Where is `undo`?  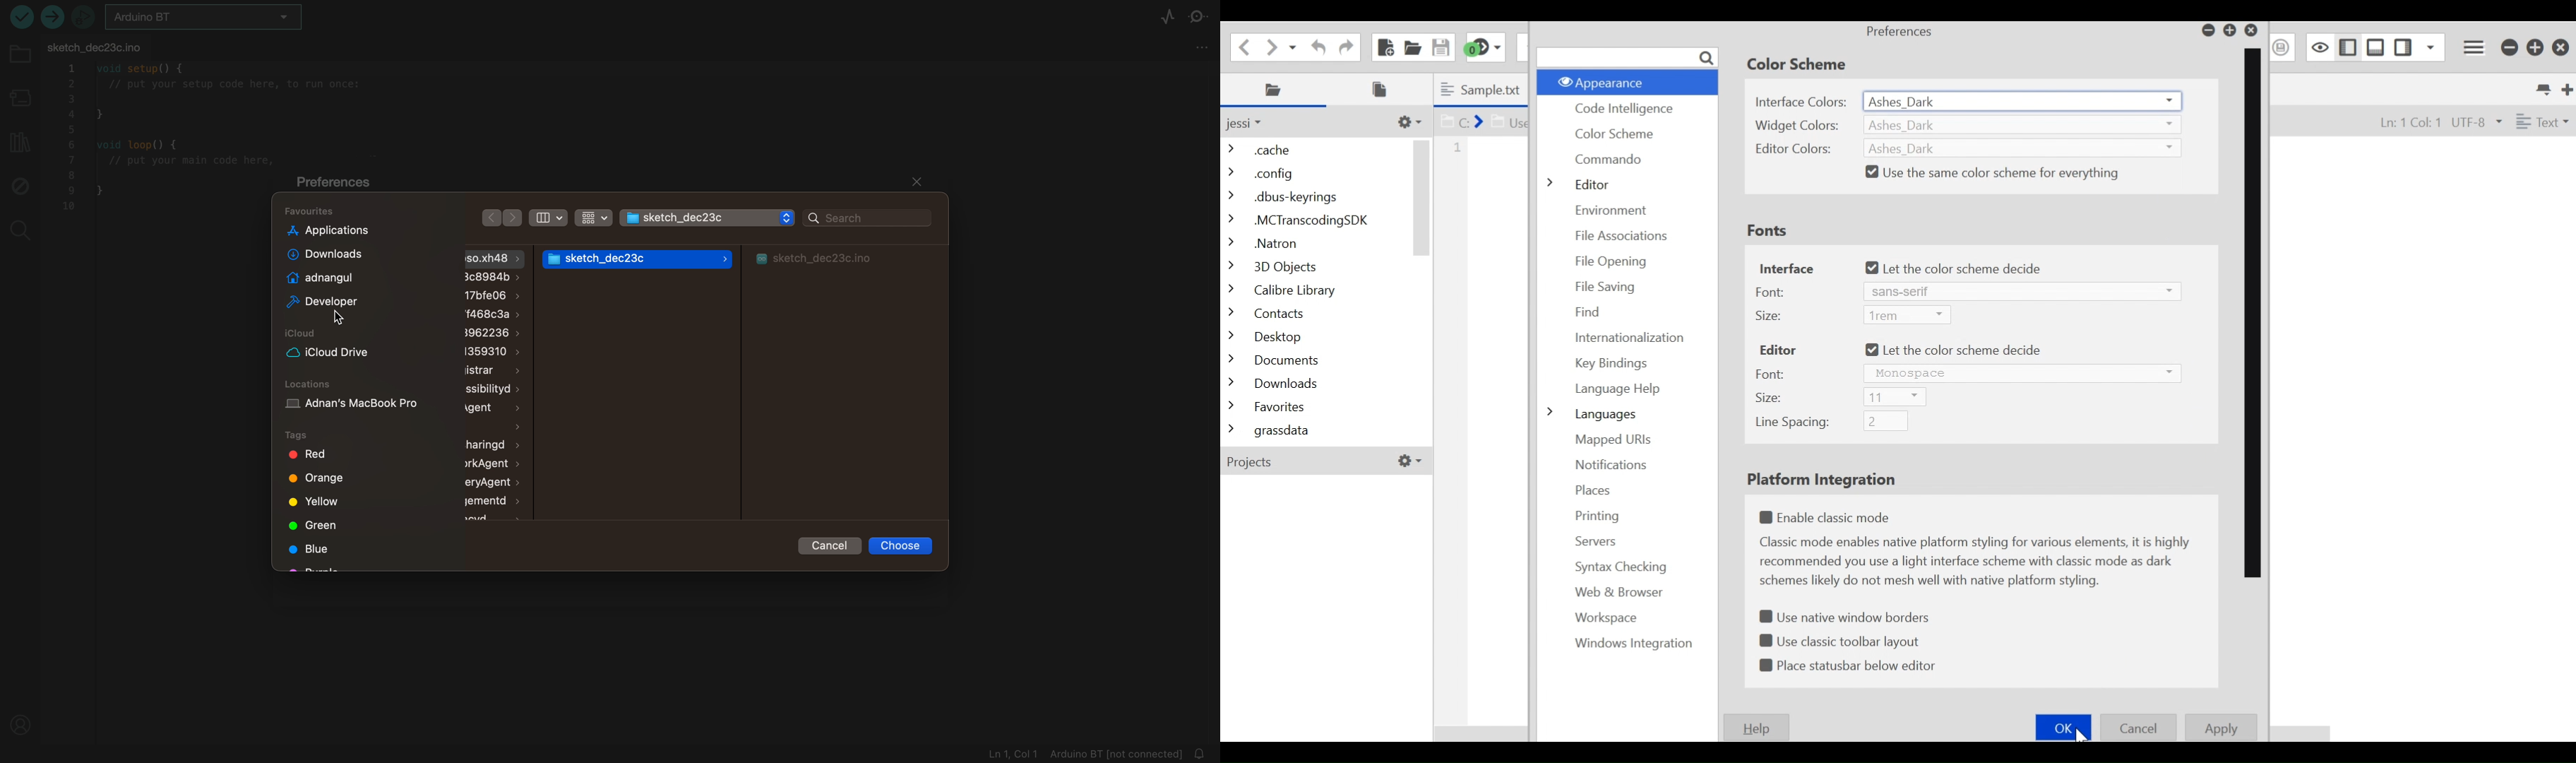 undo is located at coordinates (1316, 46).